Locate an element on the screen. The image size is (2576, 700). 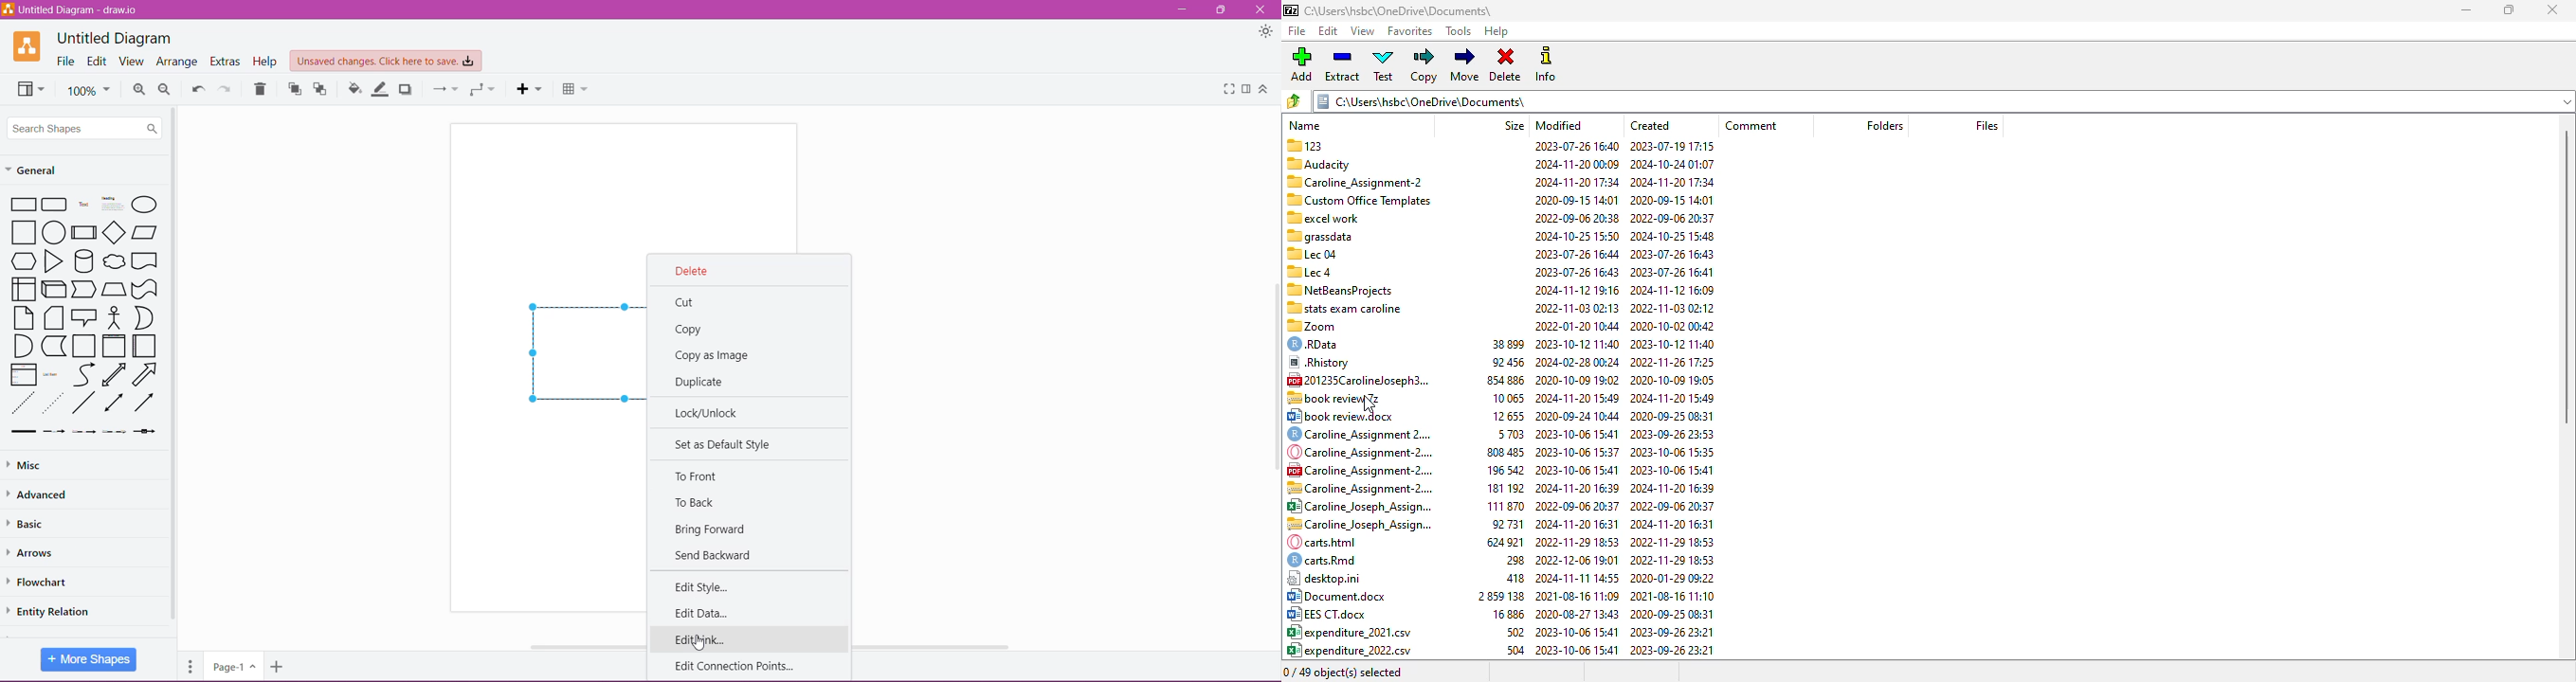
info is located at coordinates (1547, 64).